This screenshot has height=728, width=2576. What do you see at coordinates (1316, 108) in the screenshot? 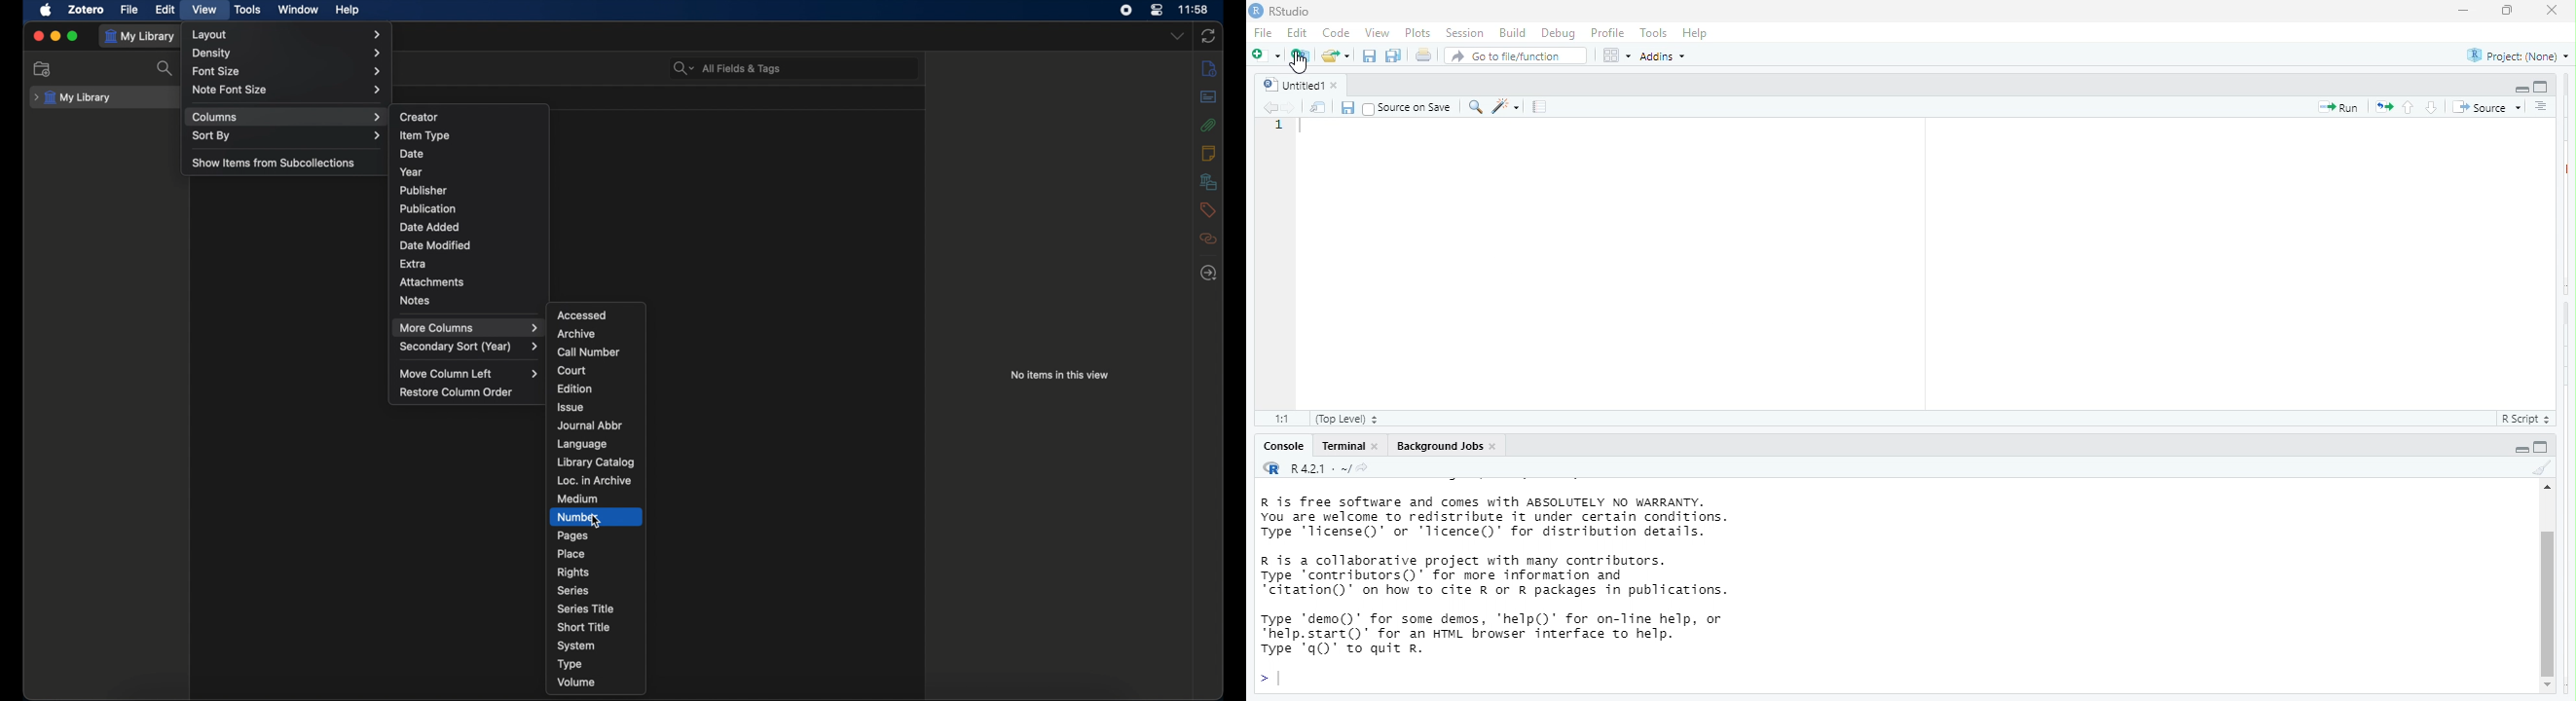
I see `show in new window` at bounding box center [1316, 108].